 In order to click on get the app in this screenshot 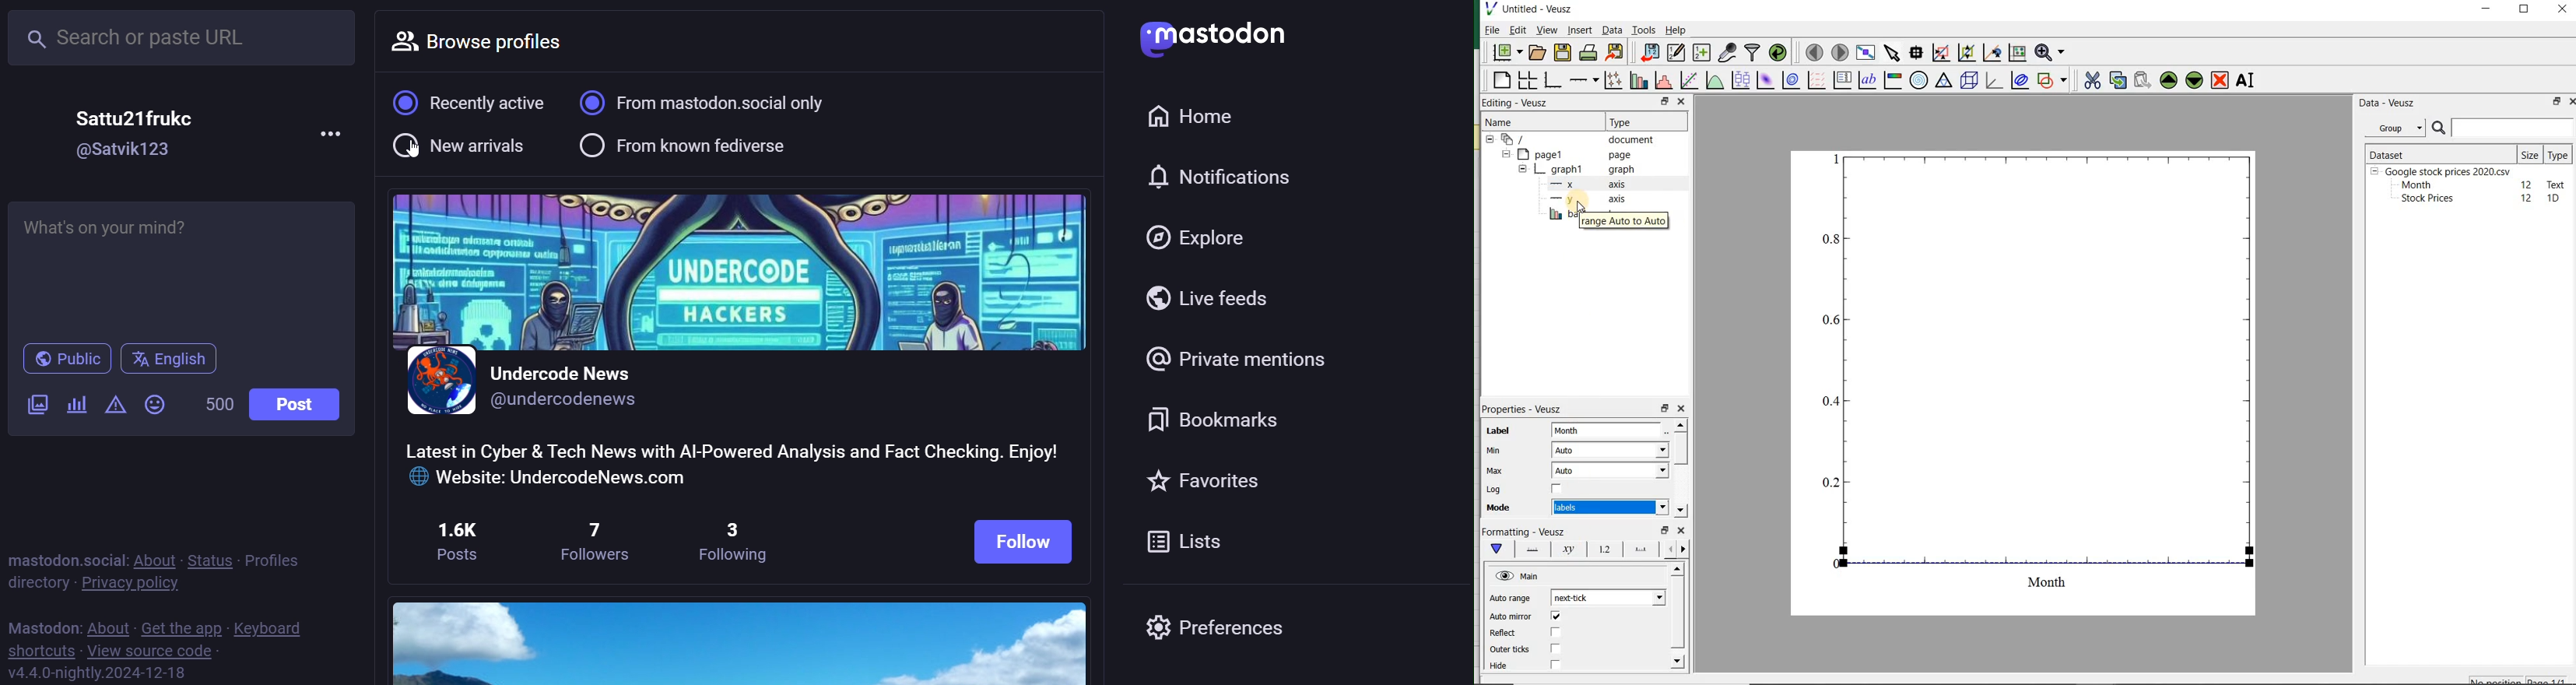, I will do `click(177, 627)`.